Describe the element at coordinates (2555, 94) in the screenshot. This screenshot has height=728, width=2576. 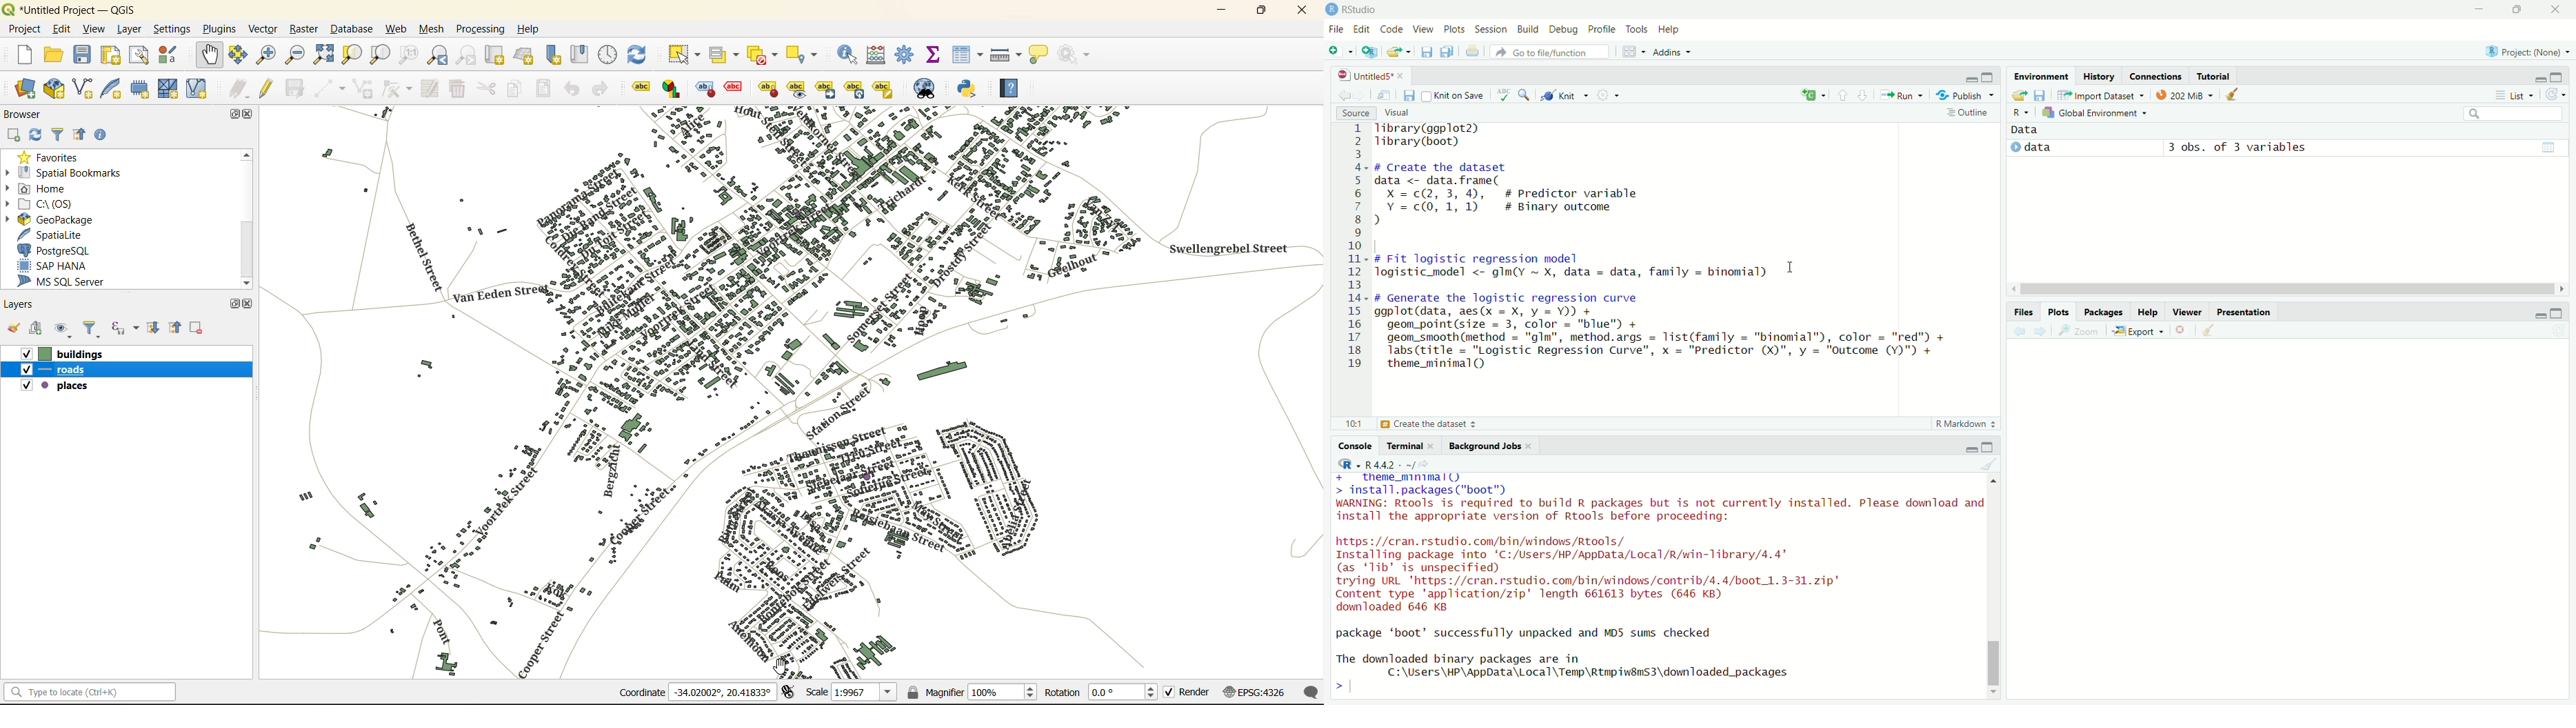
I see `Refresh the list of objects in the environment` at that location.